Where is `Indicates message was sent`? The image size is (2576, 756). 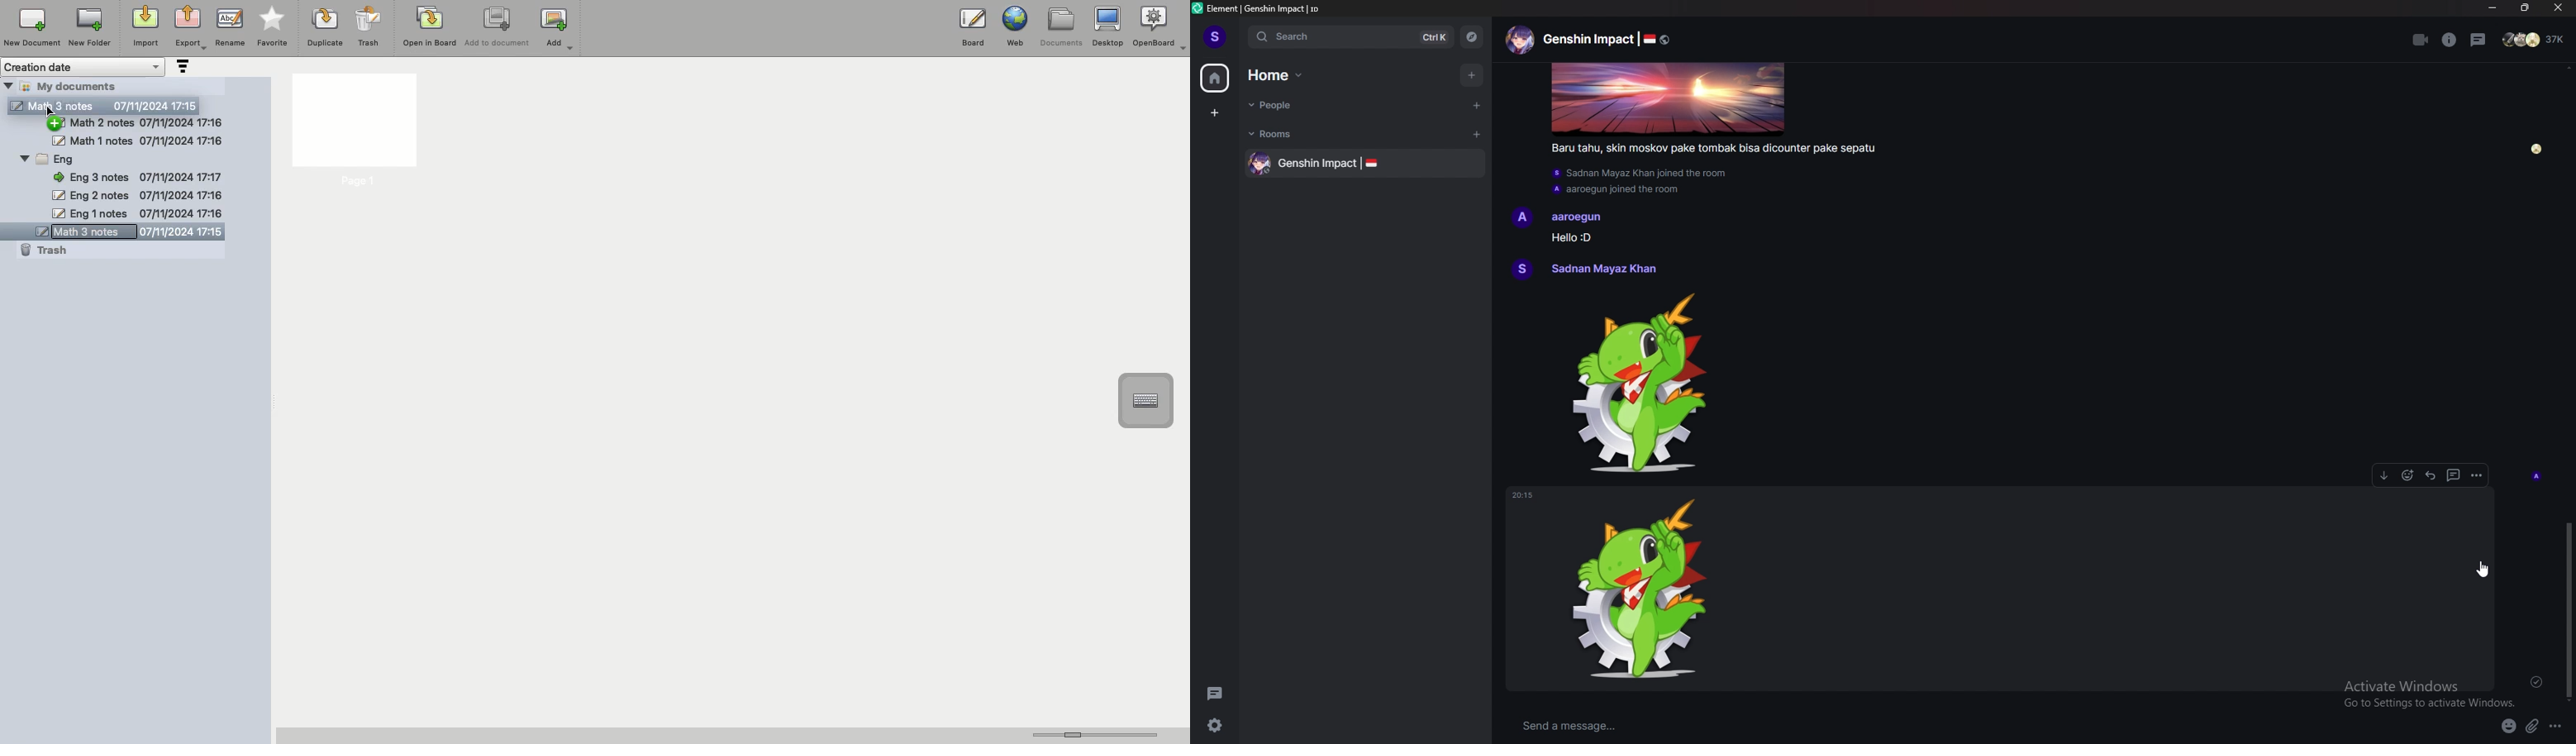 Indicates message was sent is located at coordinates (2537, 682).